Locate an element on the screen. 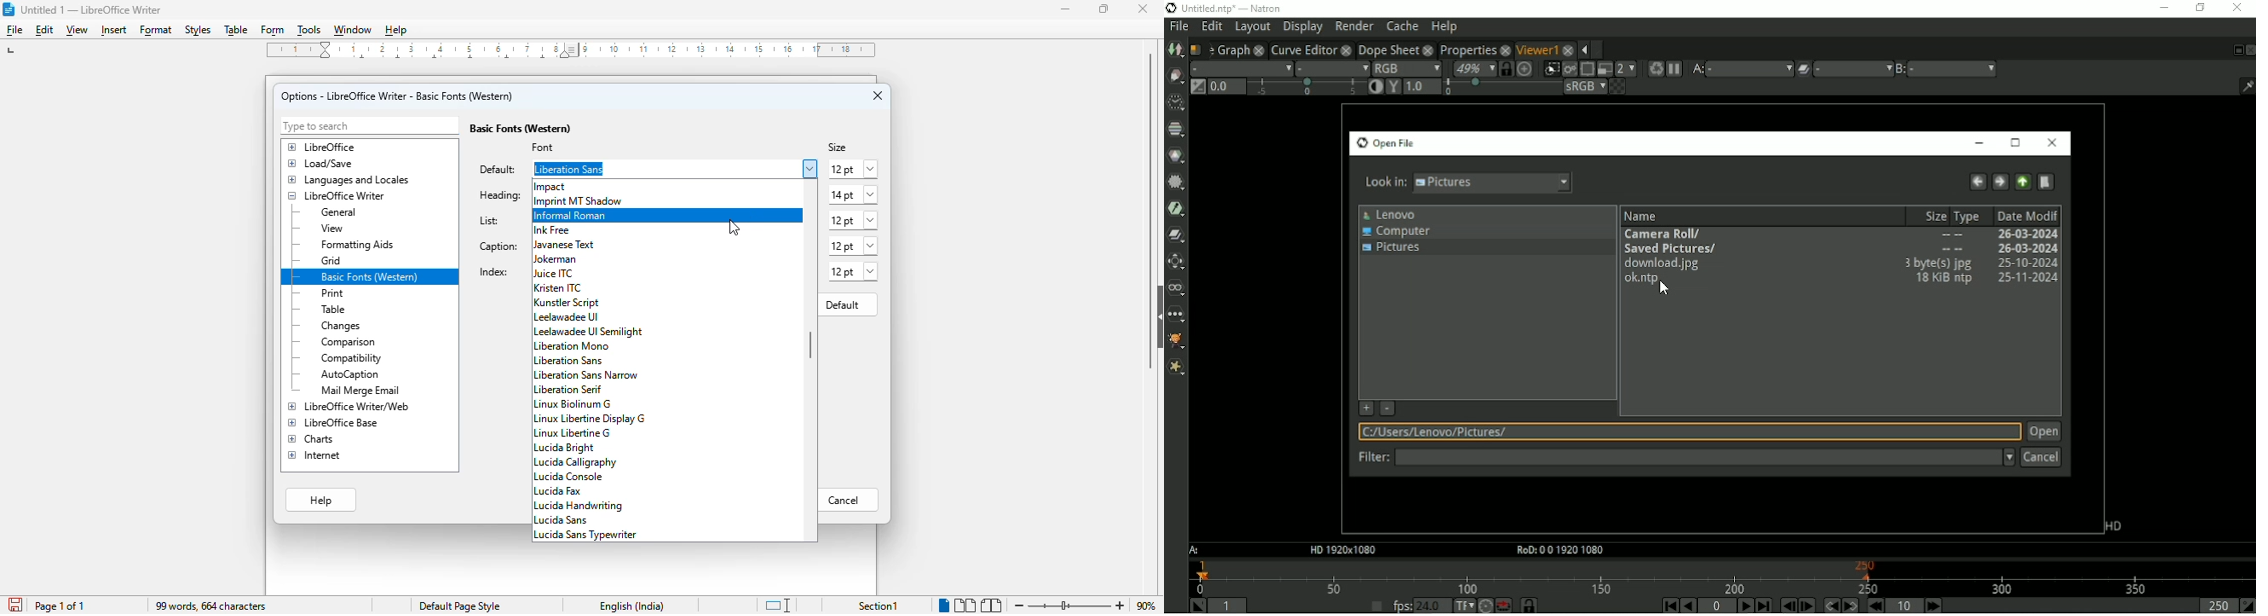  options - LibreOffice Writer - basic fonts (Western) is located at coordinates (398, 96).